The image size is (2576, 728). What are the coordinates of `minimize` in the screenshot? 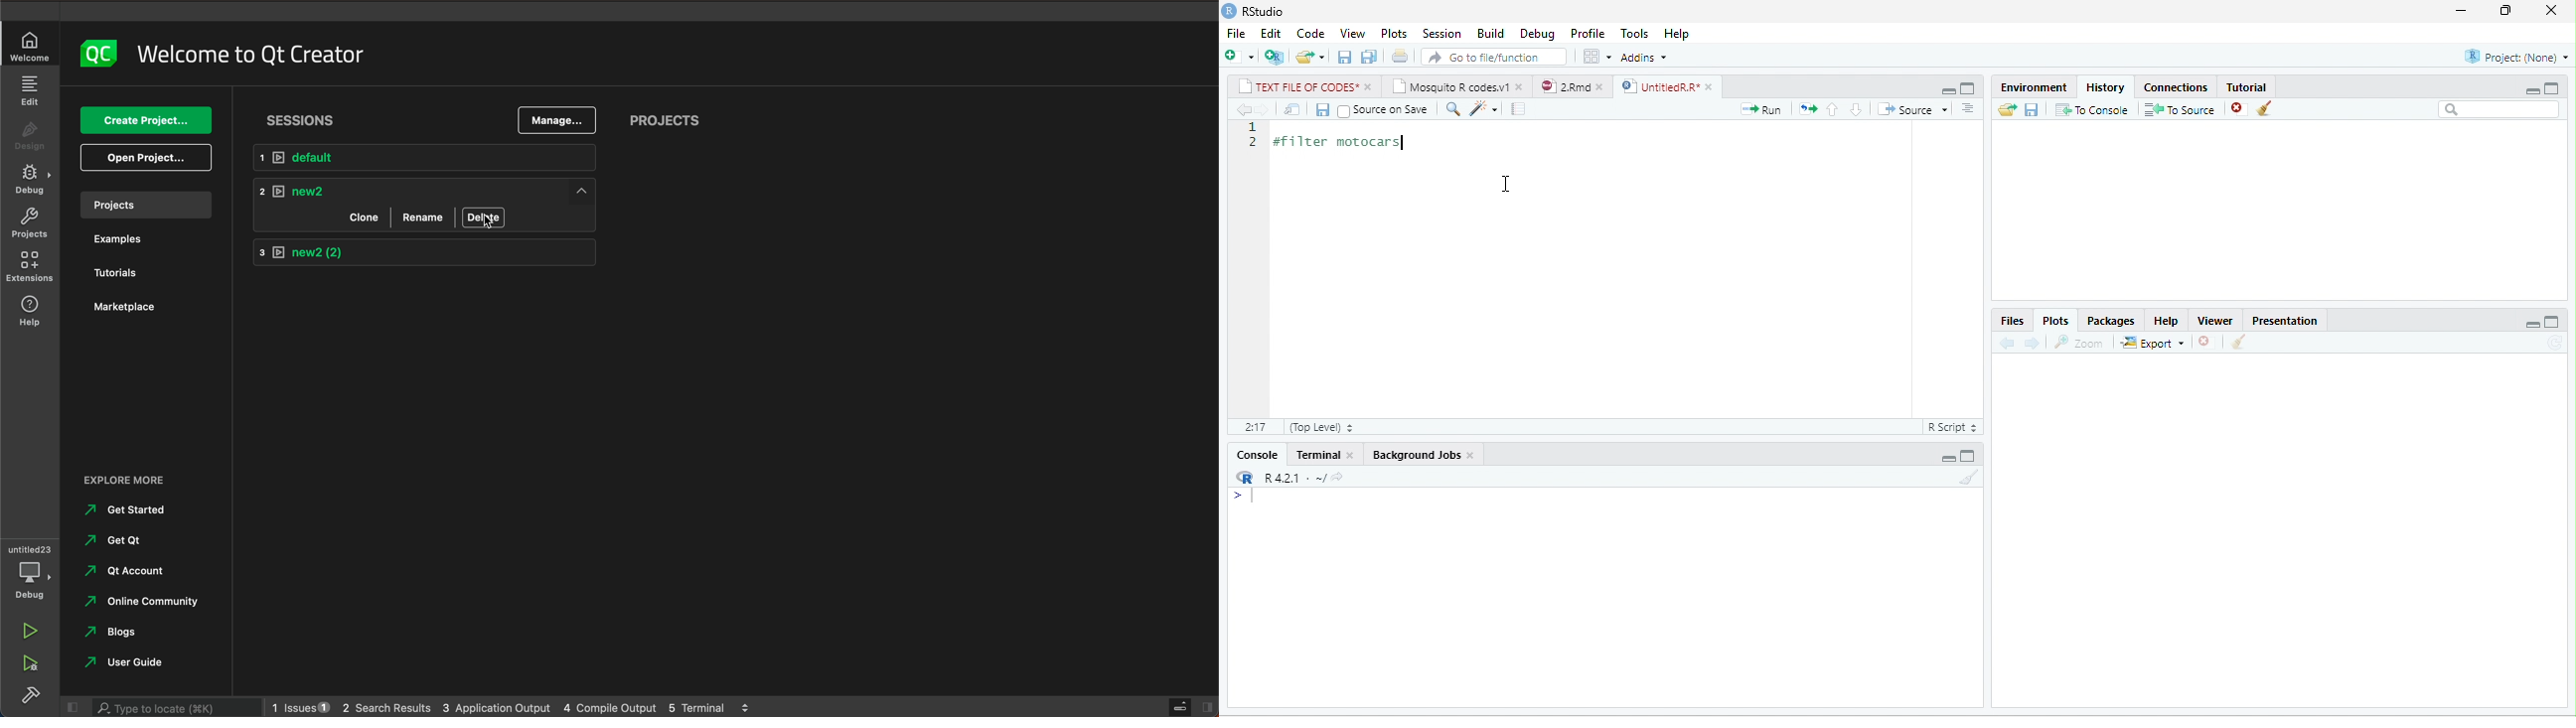 It's located at (2532, 324).